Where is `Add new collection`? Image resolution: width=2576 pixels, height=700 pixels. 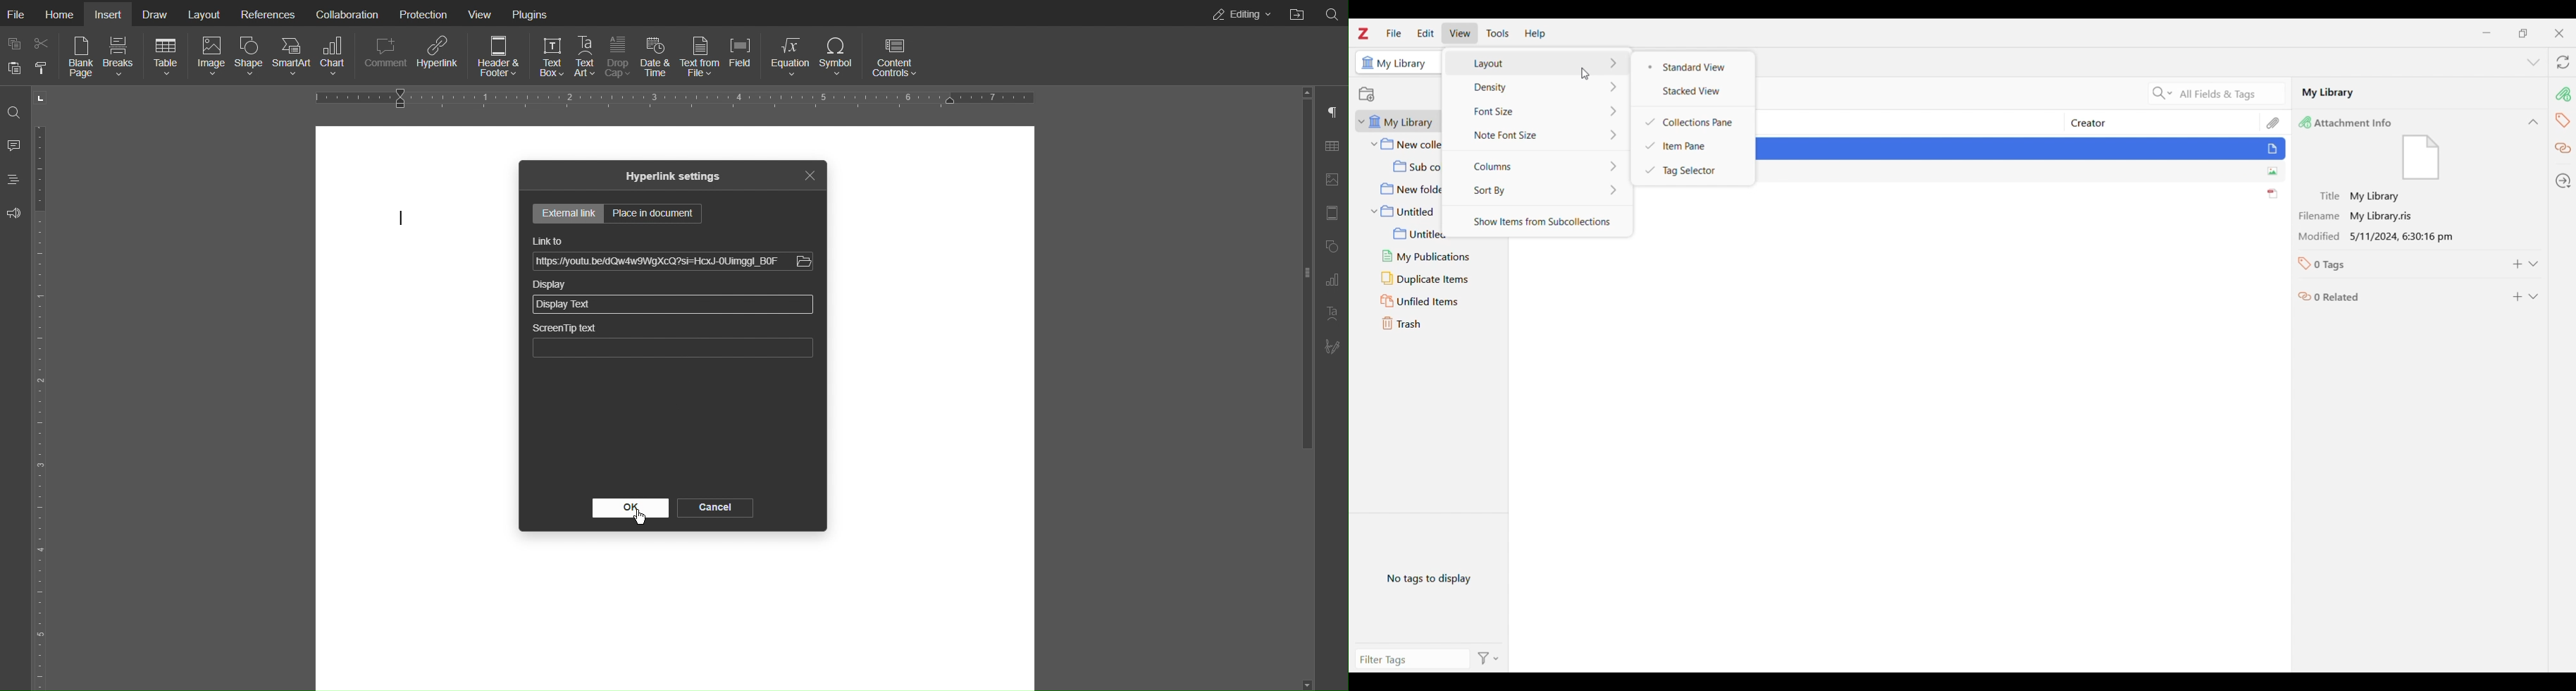 Add new collection is located at coordinates (1366, 94).